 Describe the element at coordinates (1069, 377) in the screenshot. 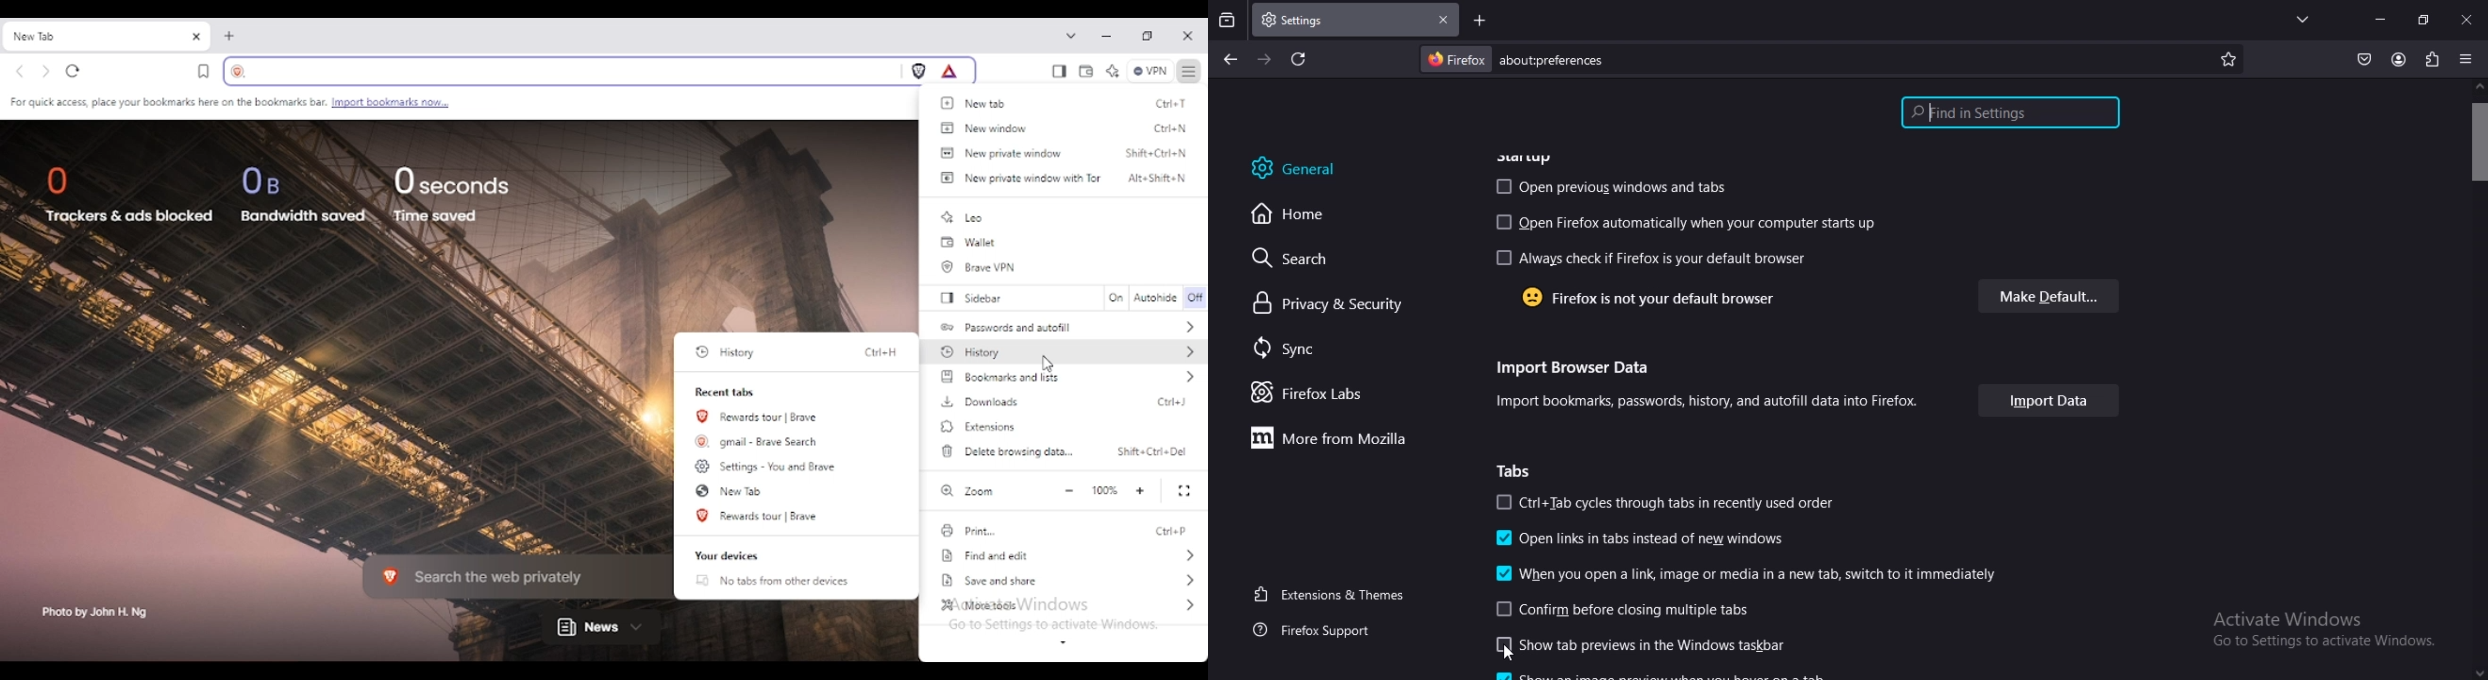

I see `bookmarks and lists` at that location.